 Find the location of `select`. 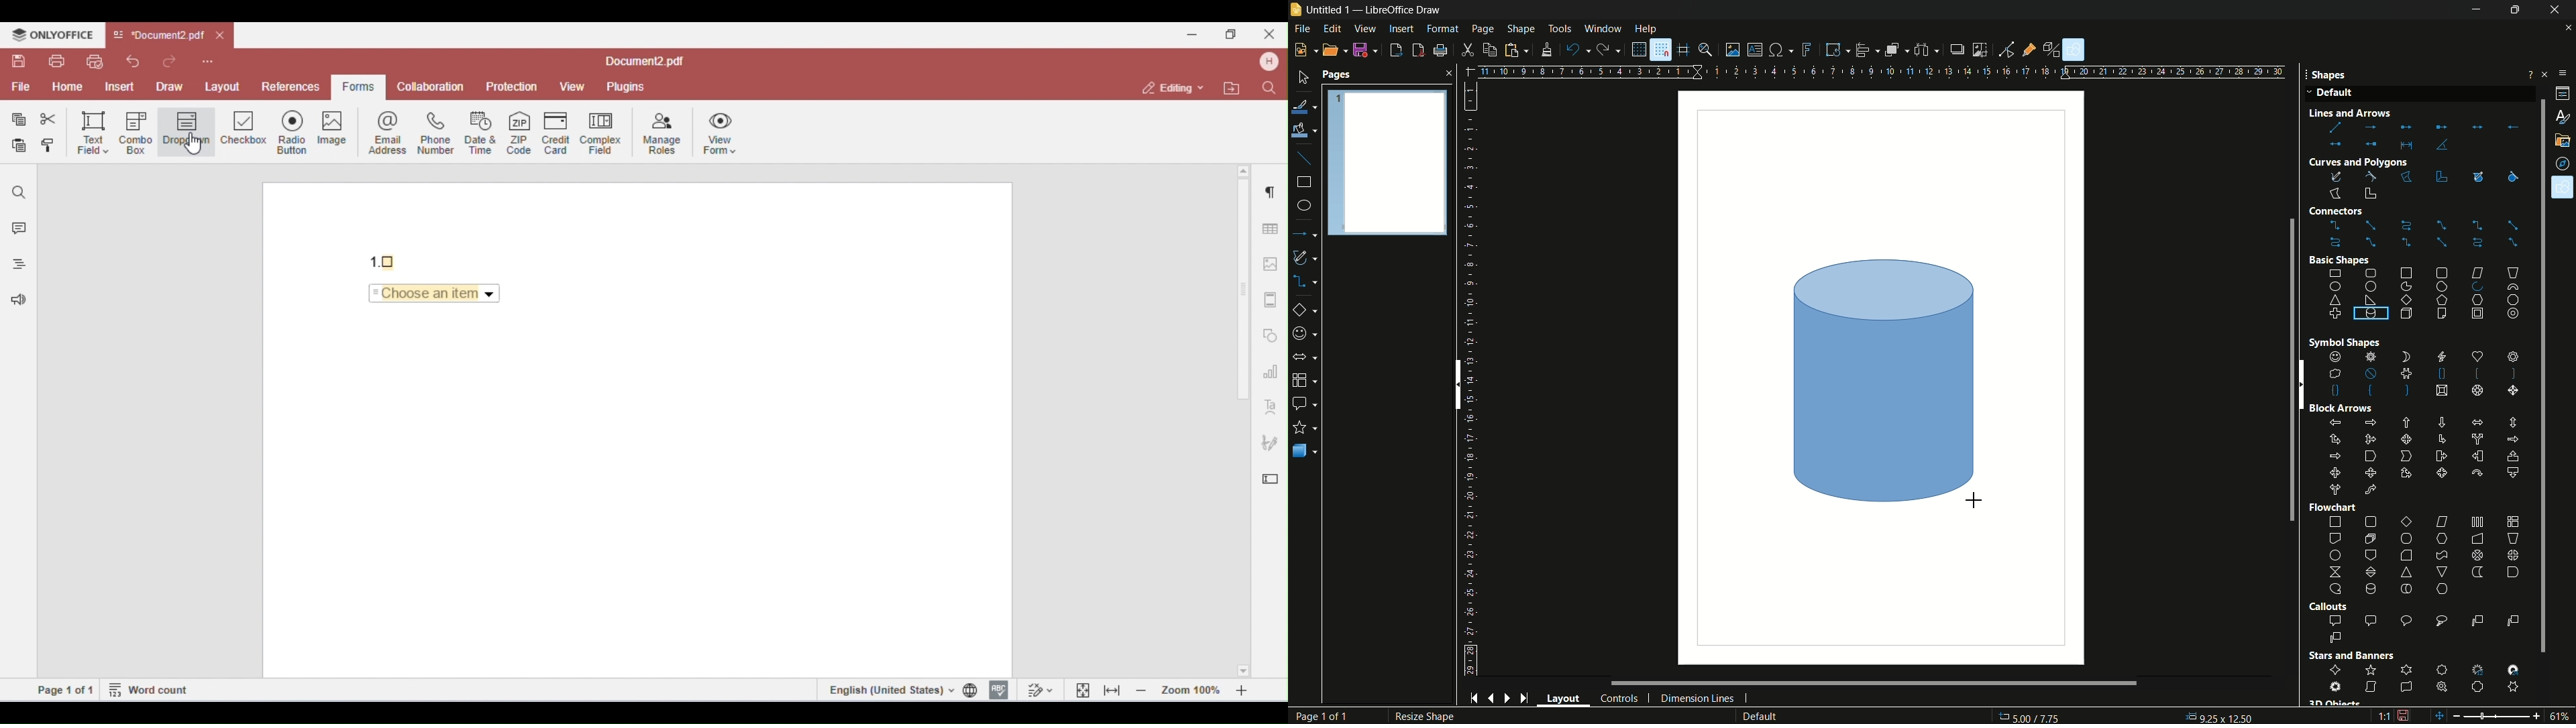

select is located at coordinates (1303, 77).